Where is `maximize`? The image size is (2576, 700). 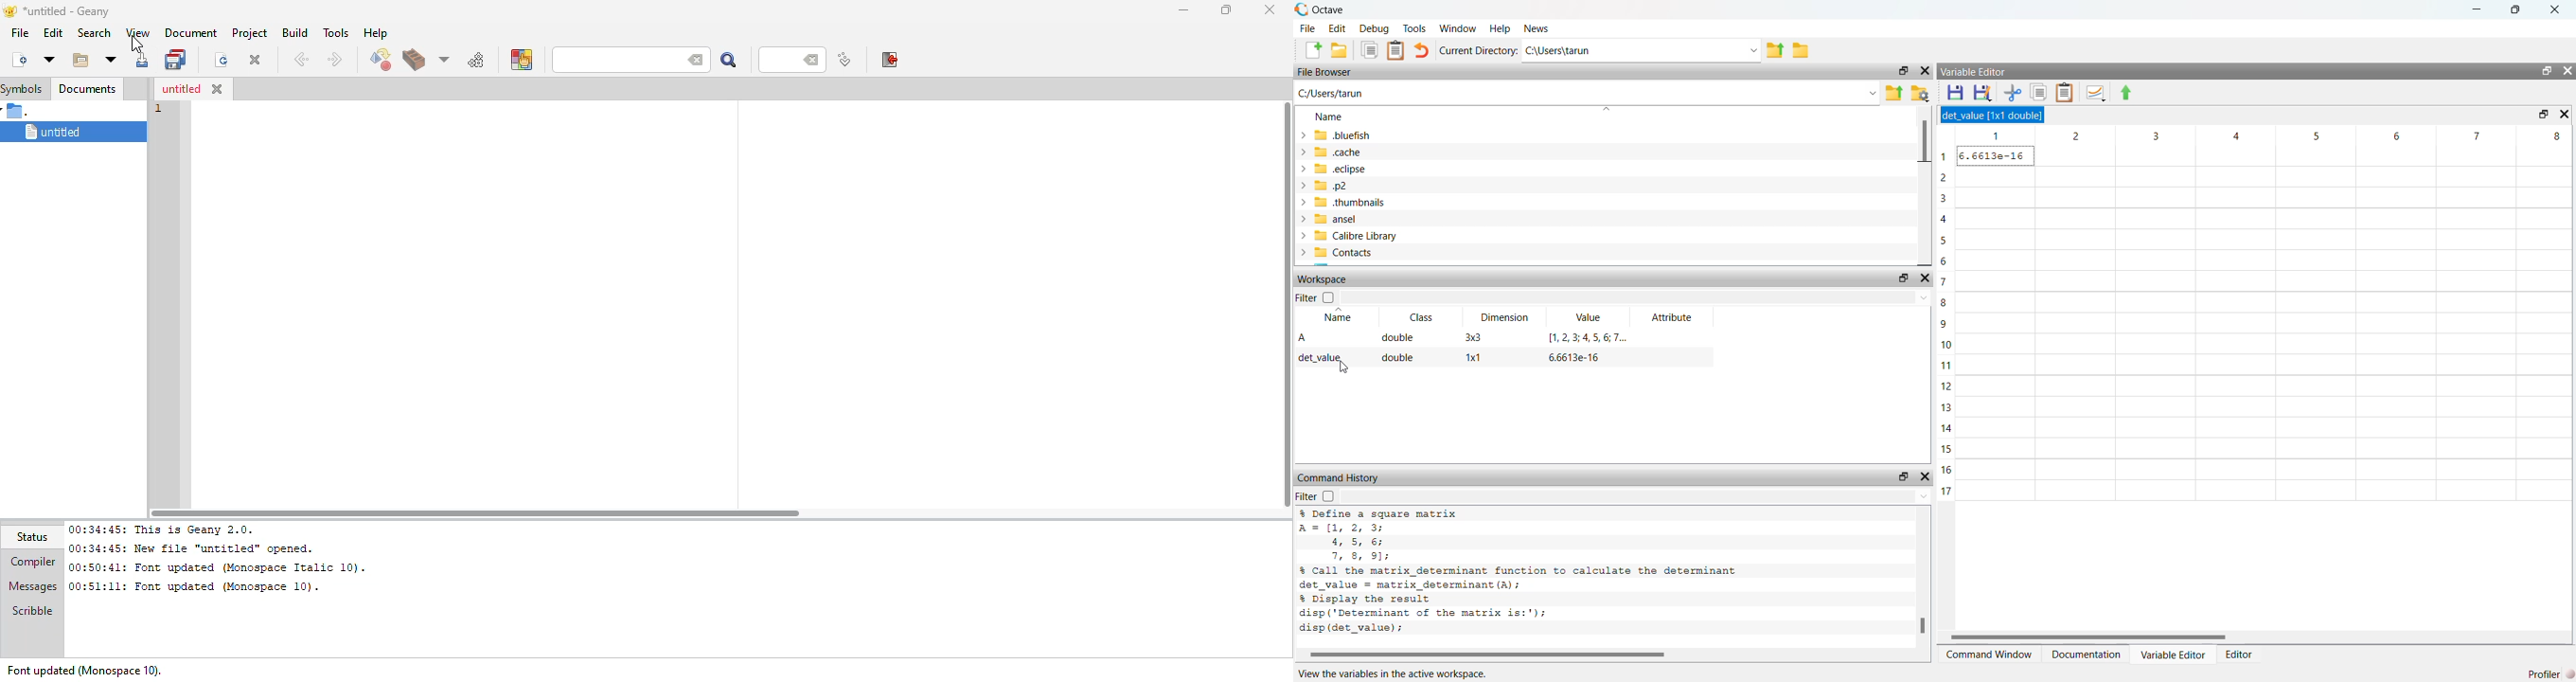
maximize is located at coordinates (2514, 10).